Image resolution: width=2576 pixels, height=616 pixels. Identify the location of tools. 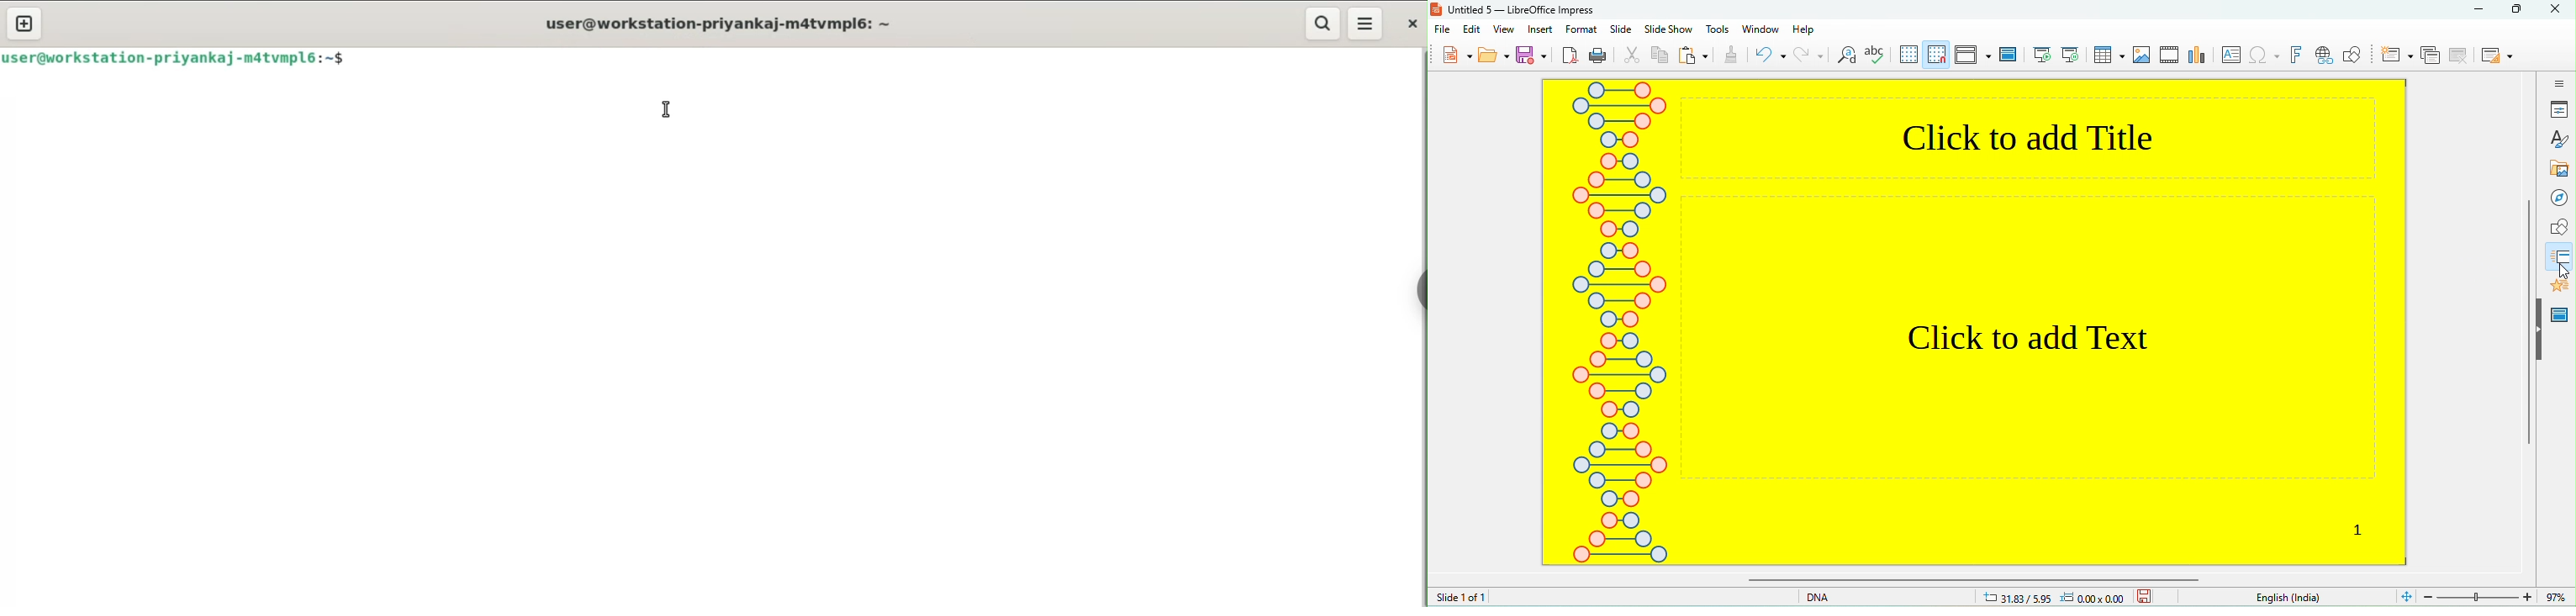
(1718, 30).